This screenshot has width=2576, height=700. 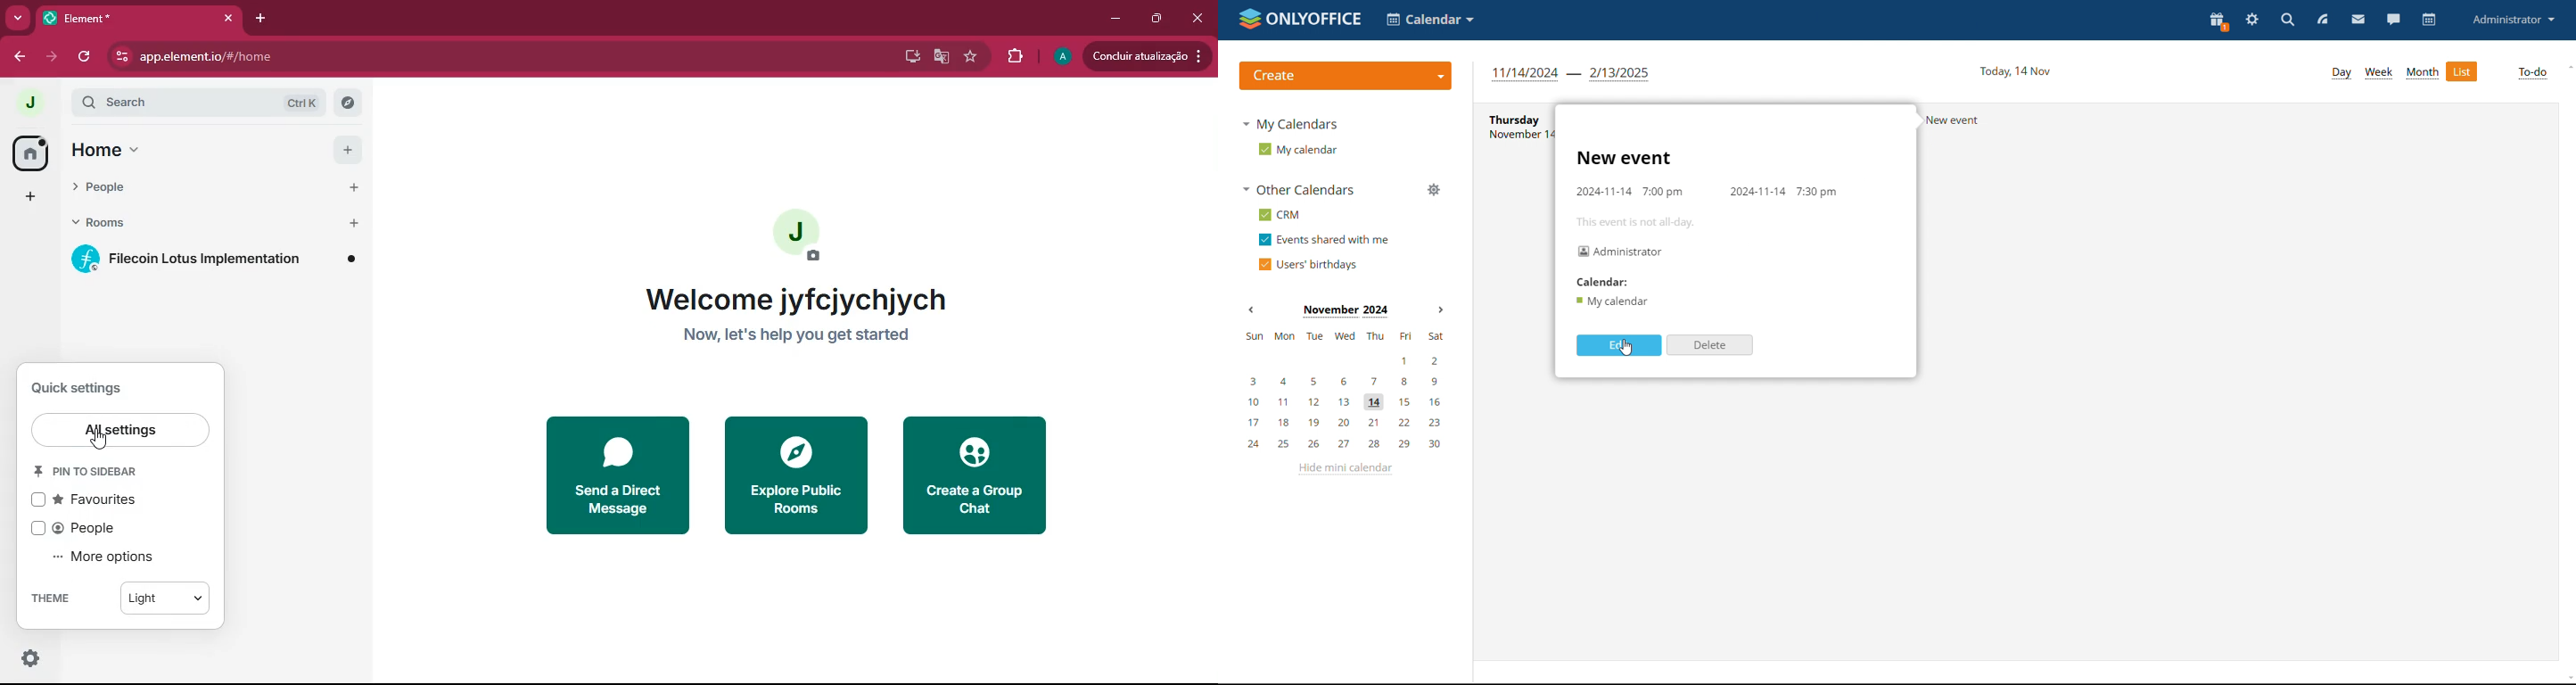 What do you see at coordinates (51, 598) in the screenshot?
I see `theme` at bounding box center [51, 598].